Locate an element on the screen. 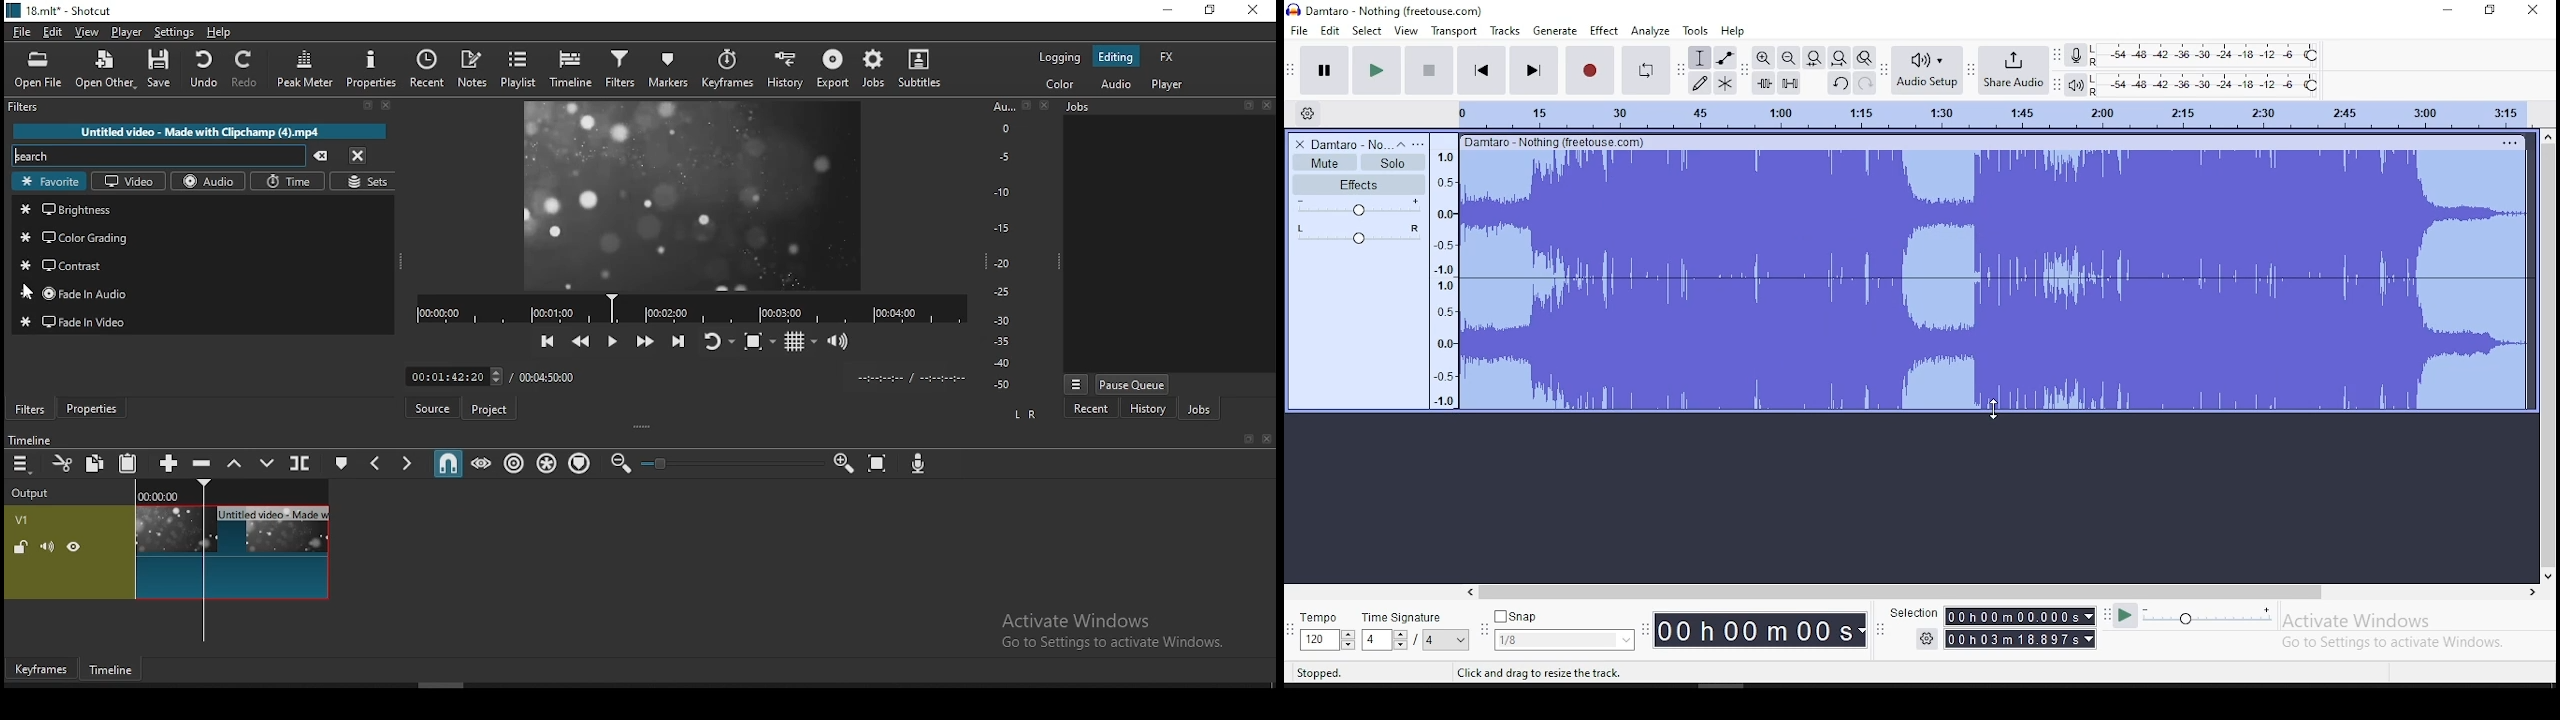 The height and width of the screenshot is (728, 2576). /4 is located at coordinates (1427, 641).